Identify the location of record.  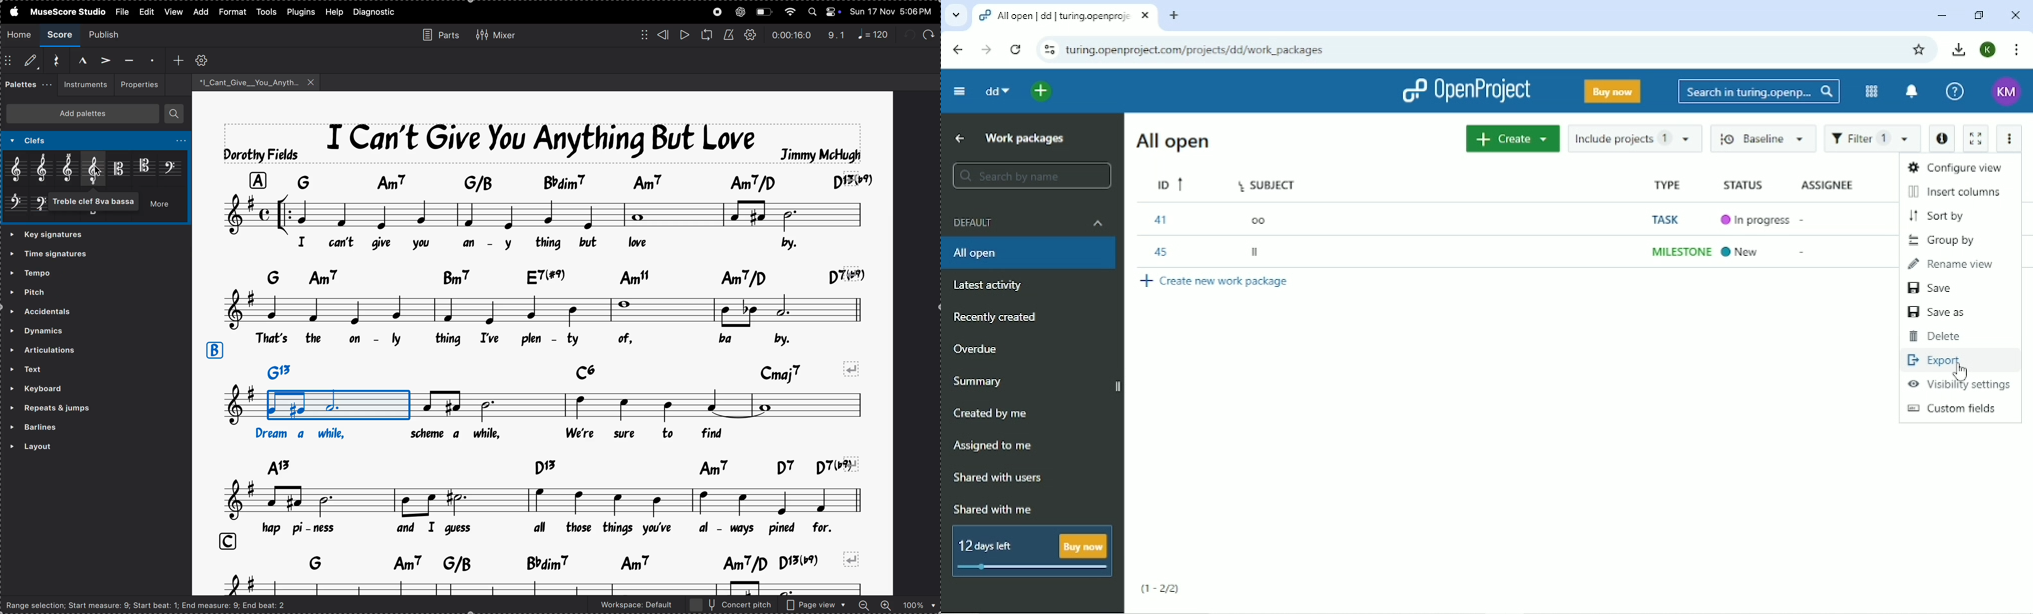
(717, 12).